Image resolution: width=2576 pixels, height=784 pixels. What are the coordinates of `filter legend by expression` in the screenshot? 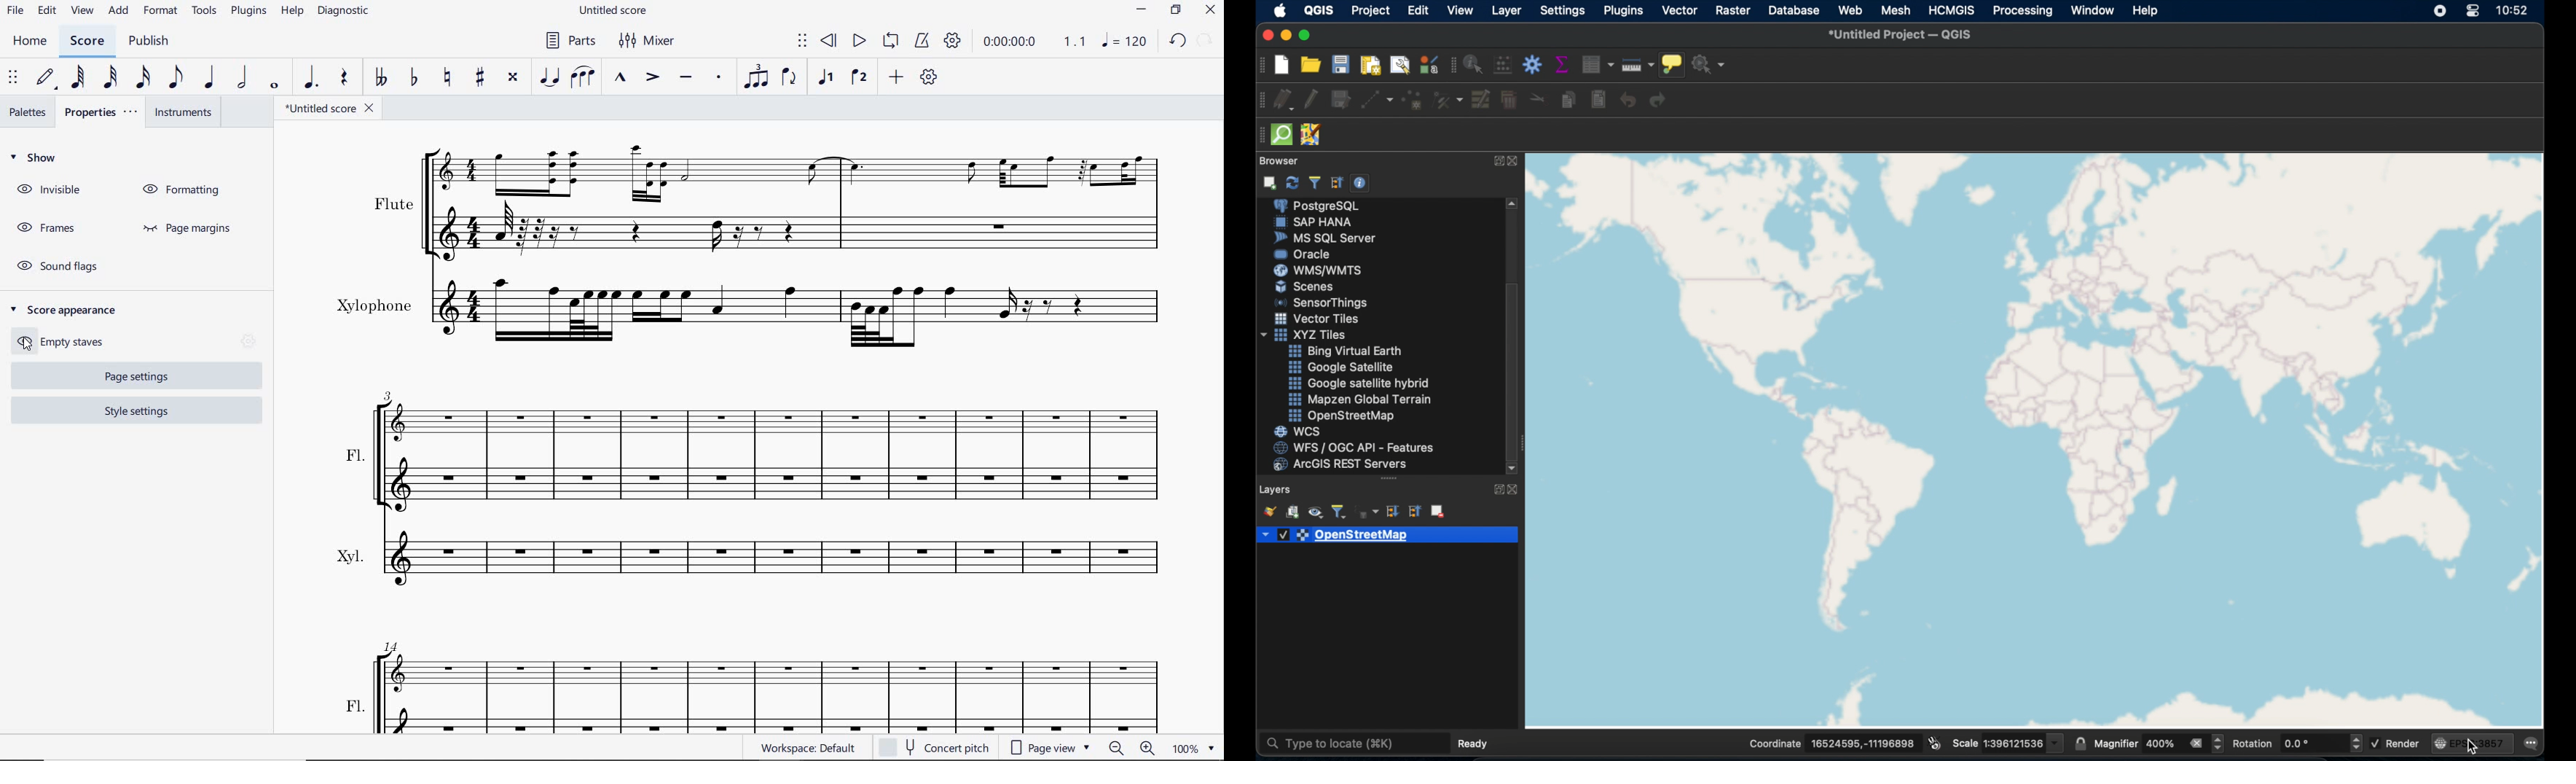 It's located at (1369, 512).